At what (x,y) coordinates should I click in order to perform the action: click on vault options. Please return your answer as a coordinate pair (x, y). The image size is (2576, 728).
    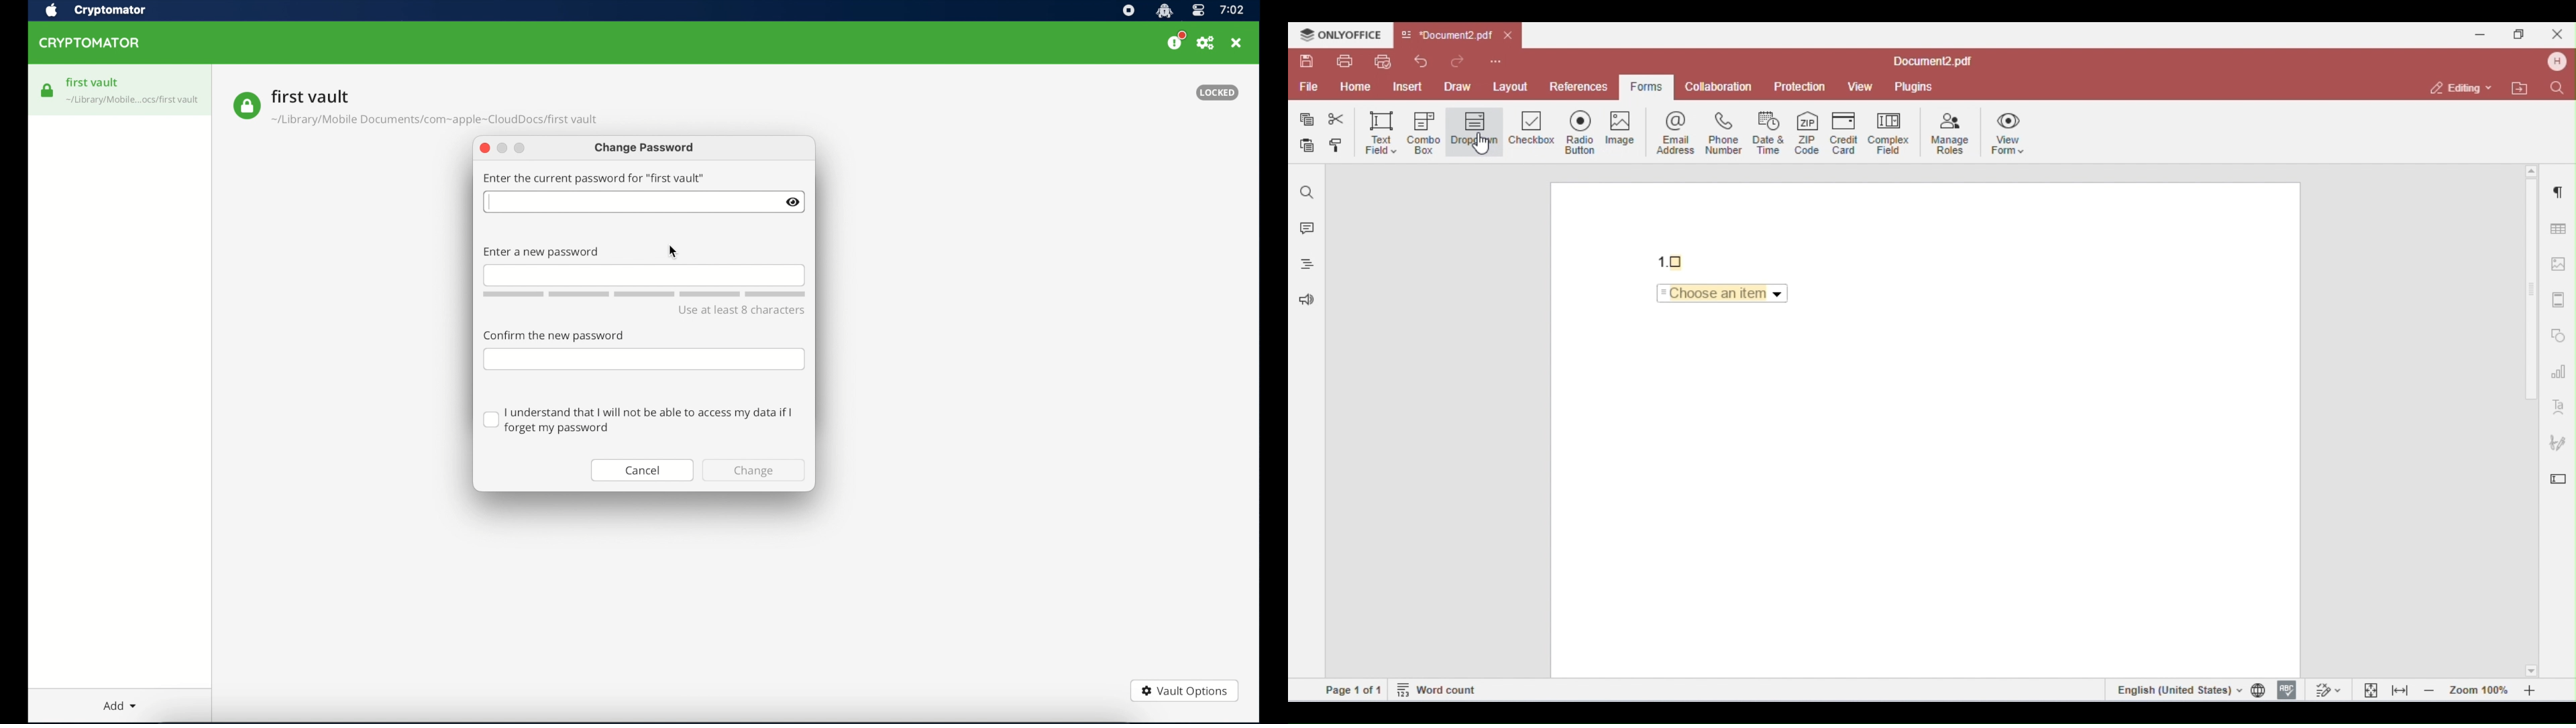
    Looking at the image, I should click on (1184, 692).